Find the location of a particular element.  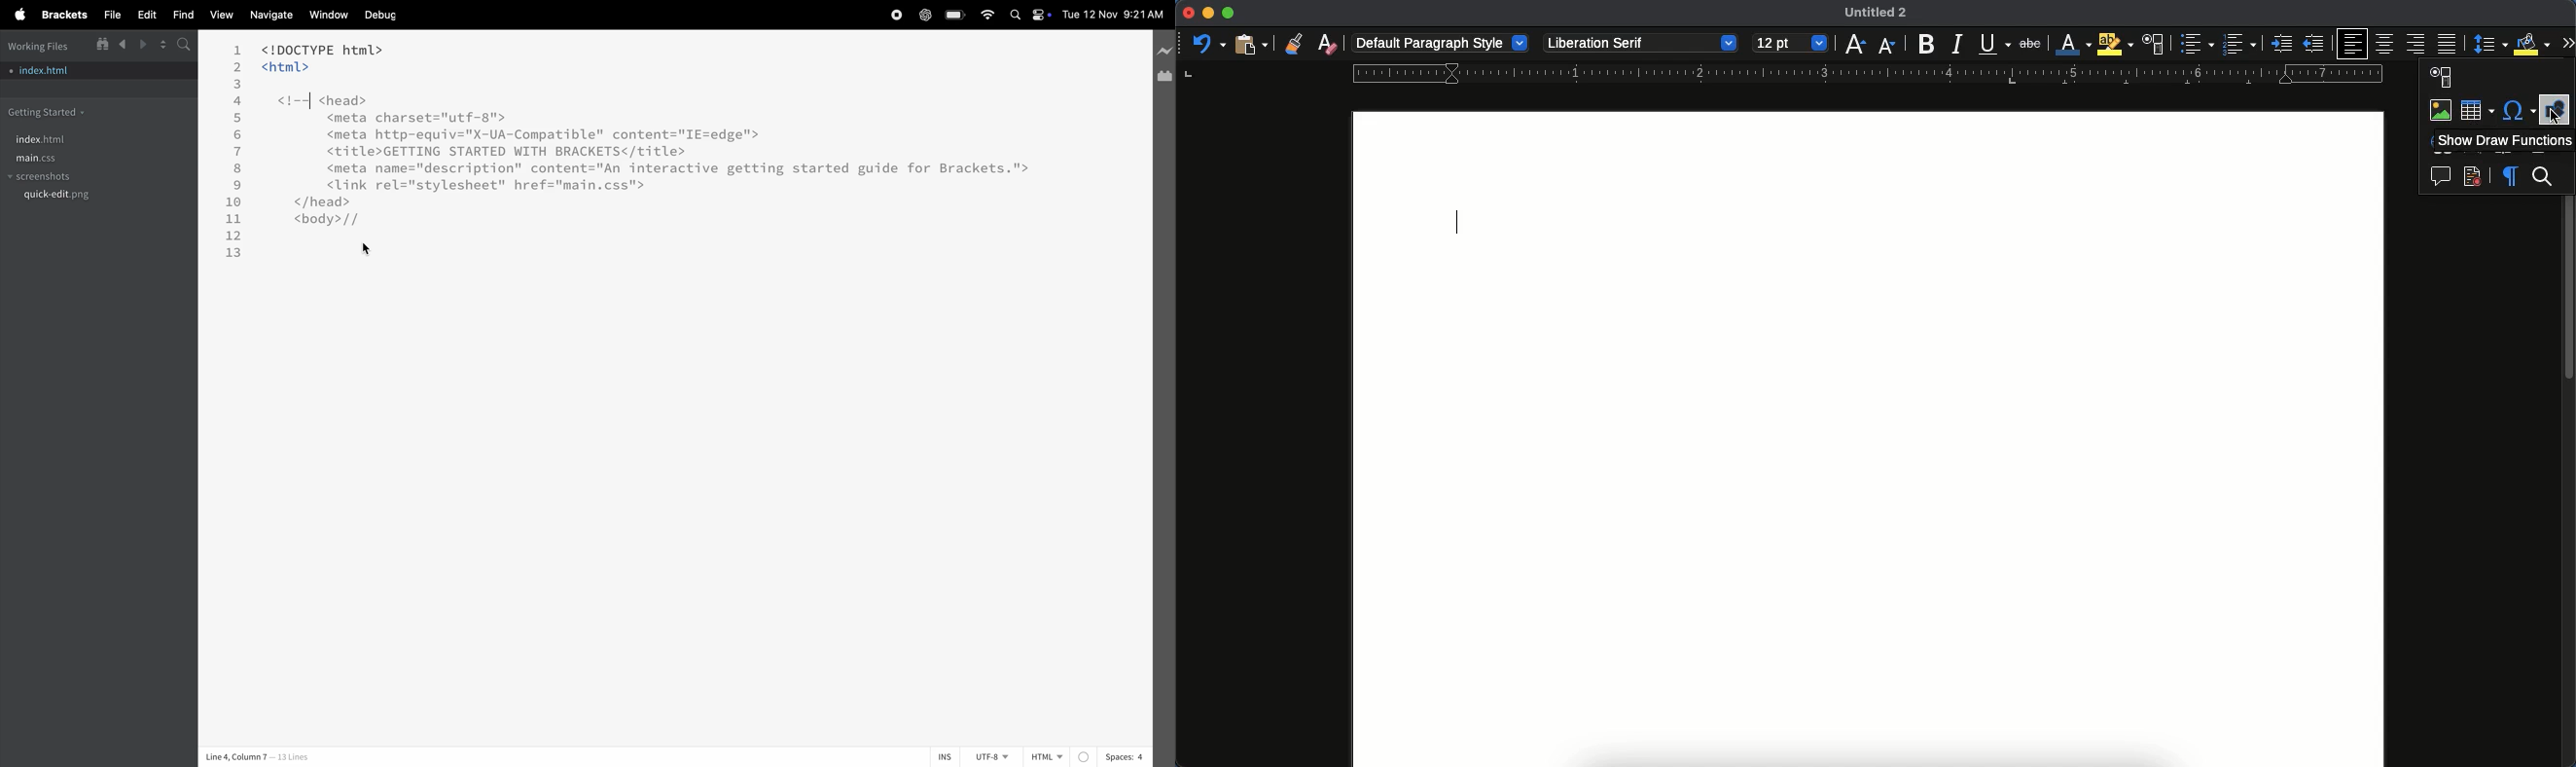

battery is located at coordinates (955, 15).